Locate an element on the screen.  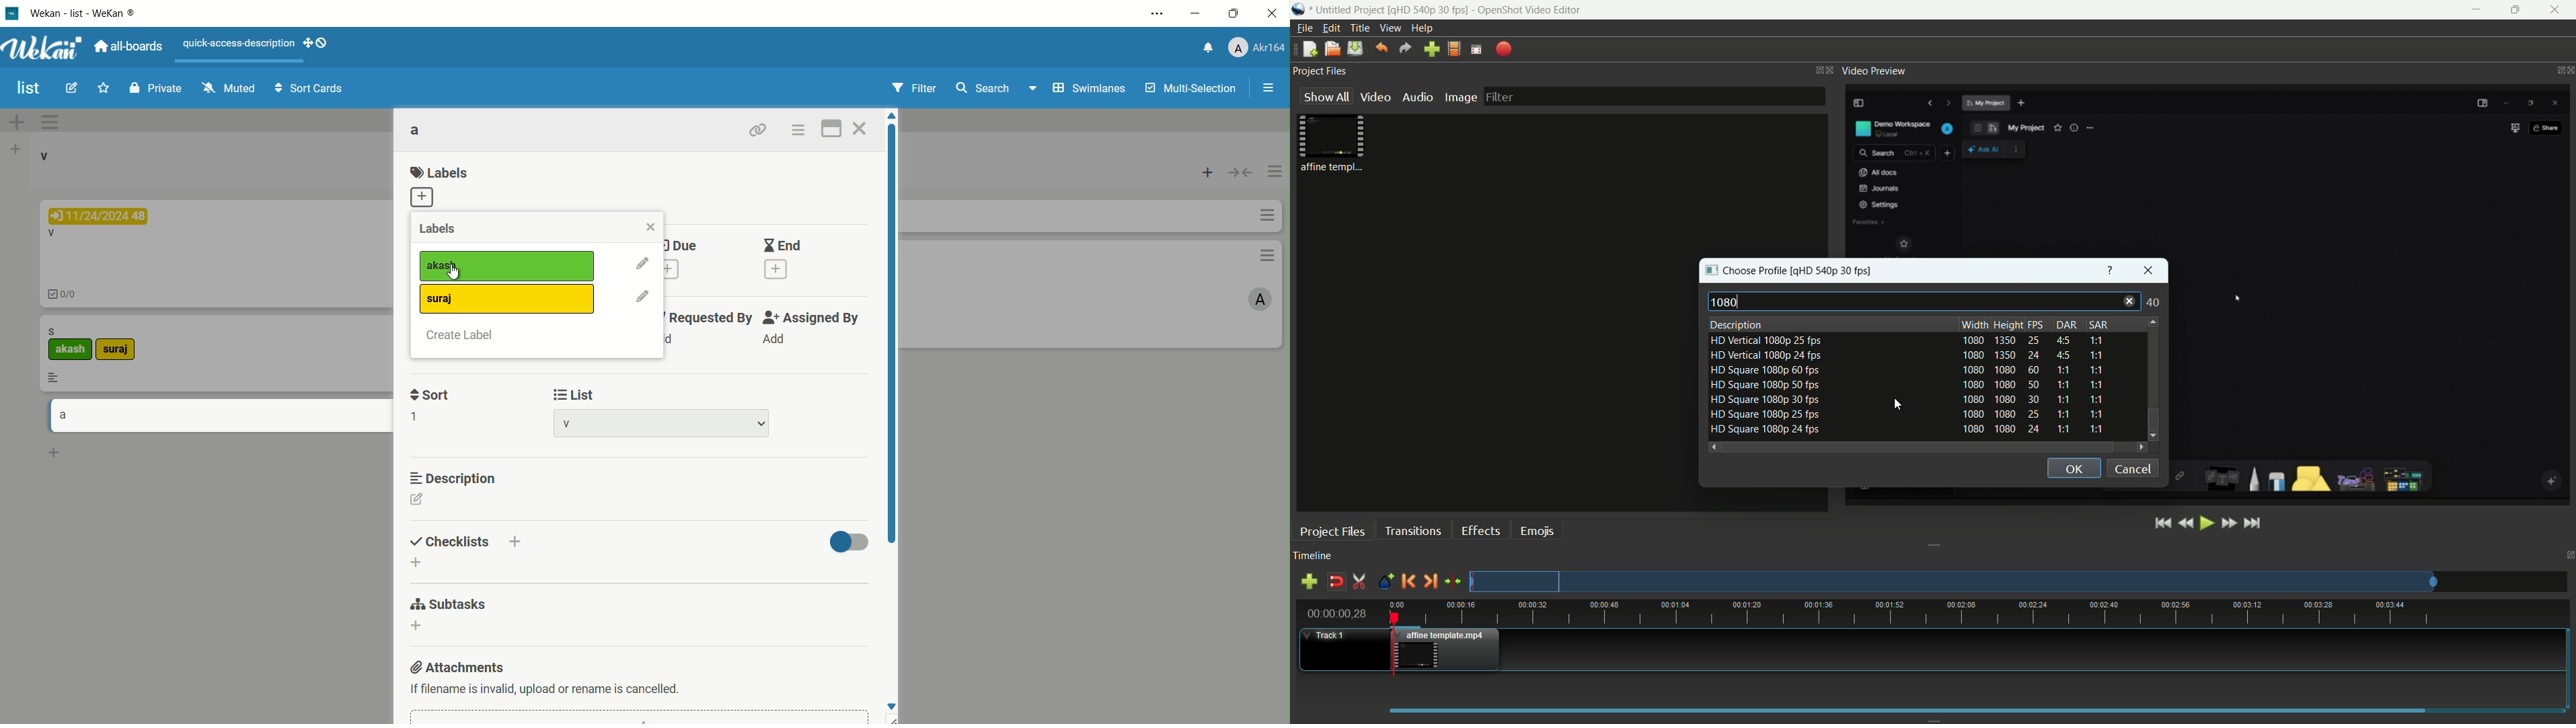
options is located at coordinates (1275, 168).